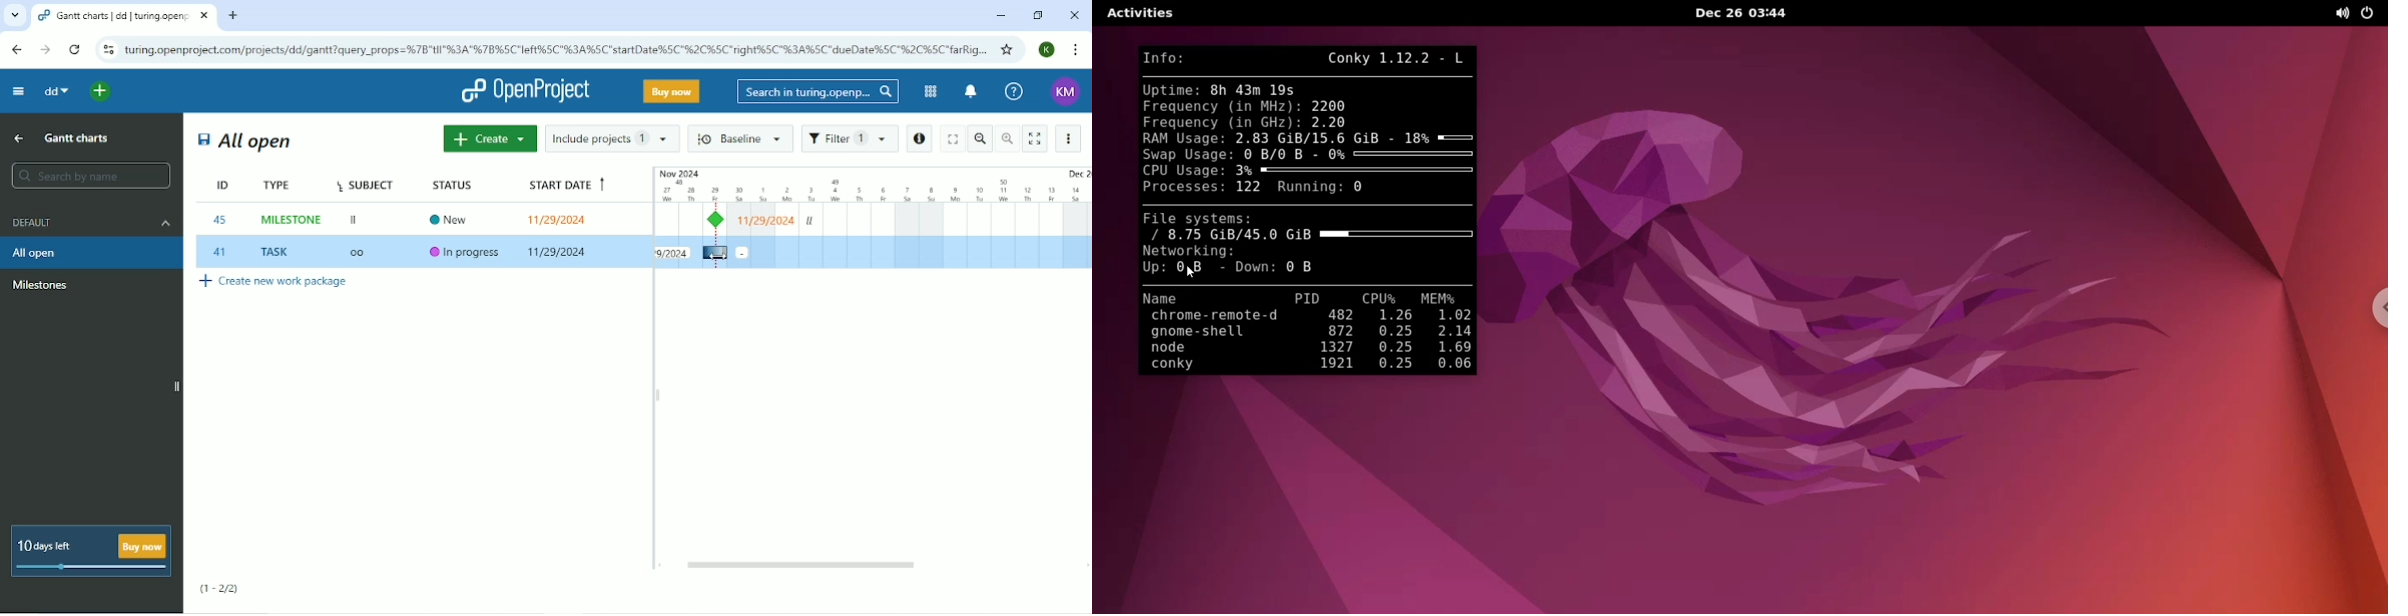  What do you see at coordinates (92, 252) in the screenshot?
I see `All open` at bounding box center [92, 252].